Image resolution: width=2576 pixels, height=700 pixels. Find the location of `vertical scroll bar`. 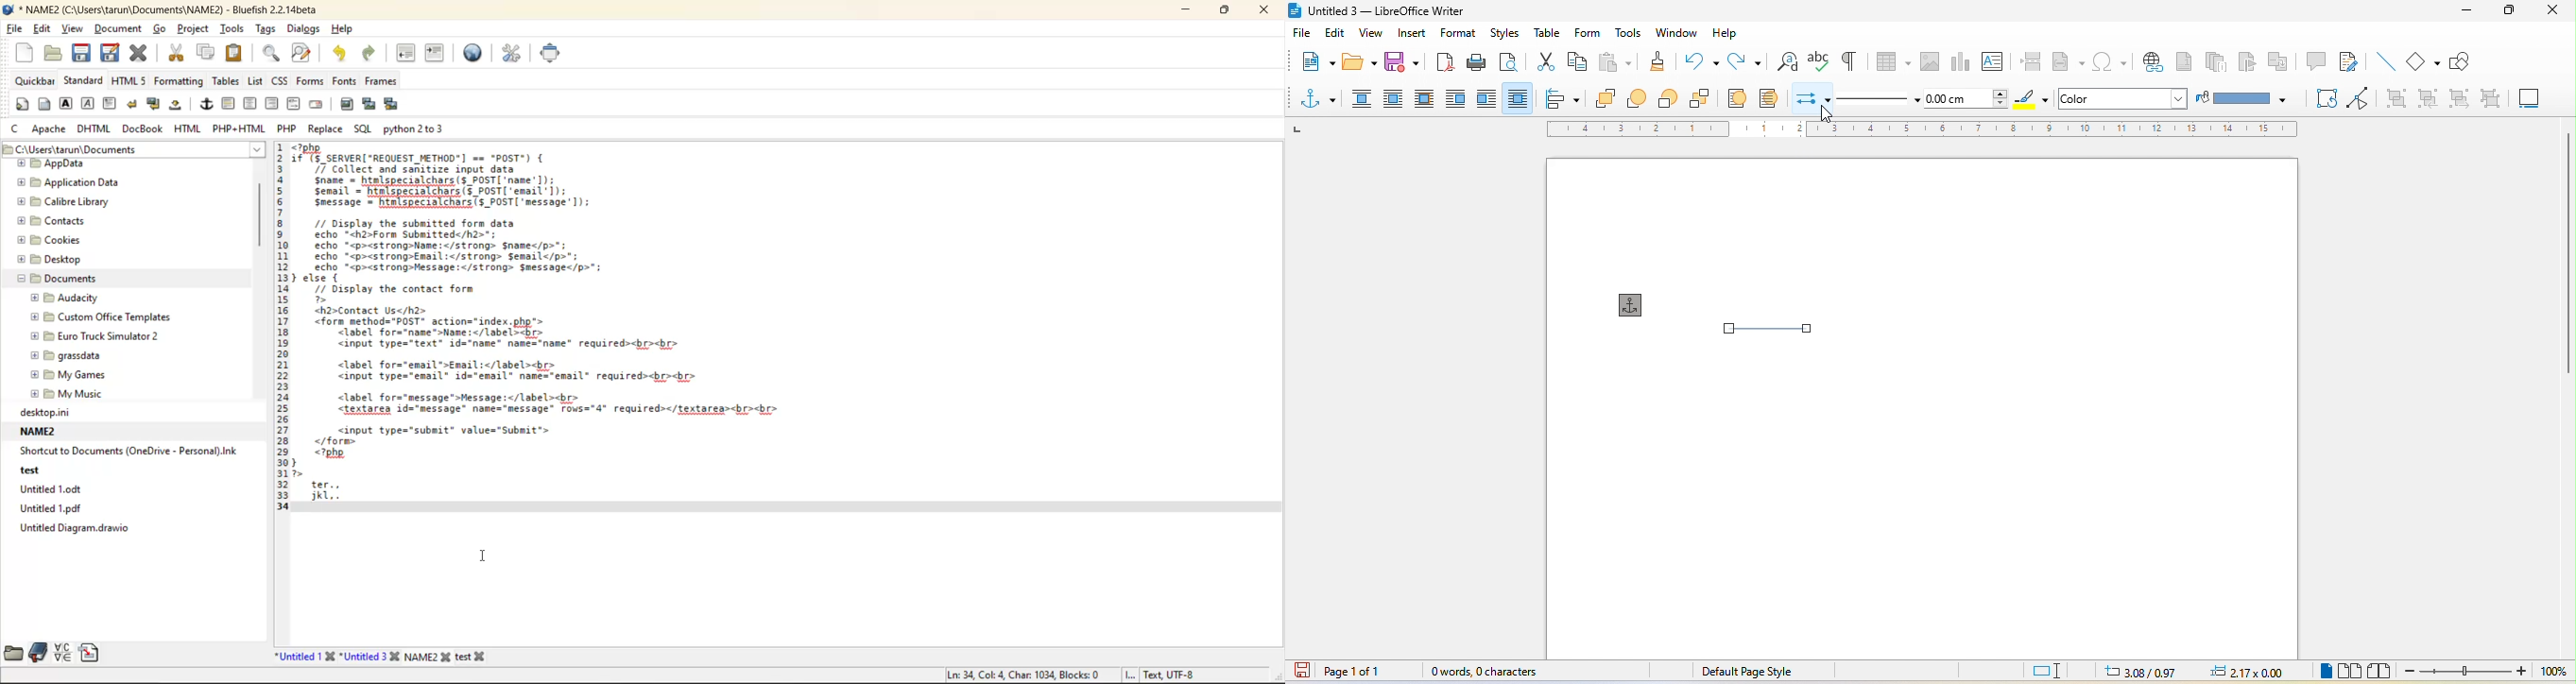

vertical scroll bar is located at coordinates (2567, 238).